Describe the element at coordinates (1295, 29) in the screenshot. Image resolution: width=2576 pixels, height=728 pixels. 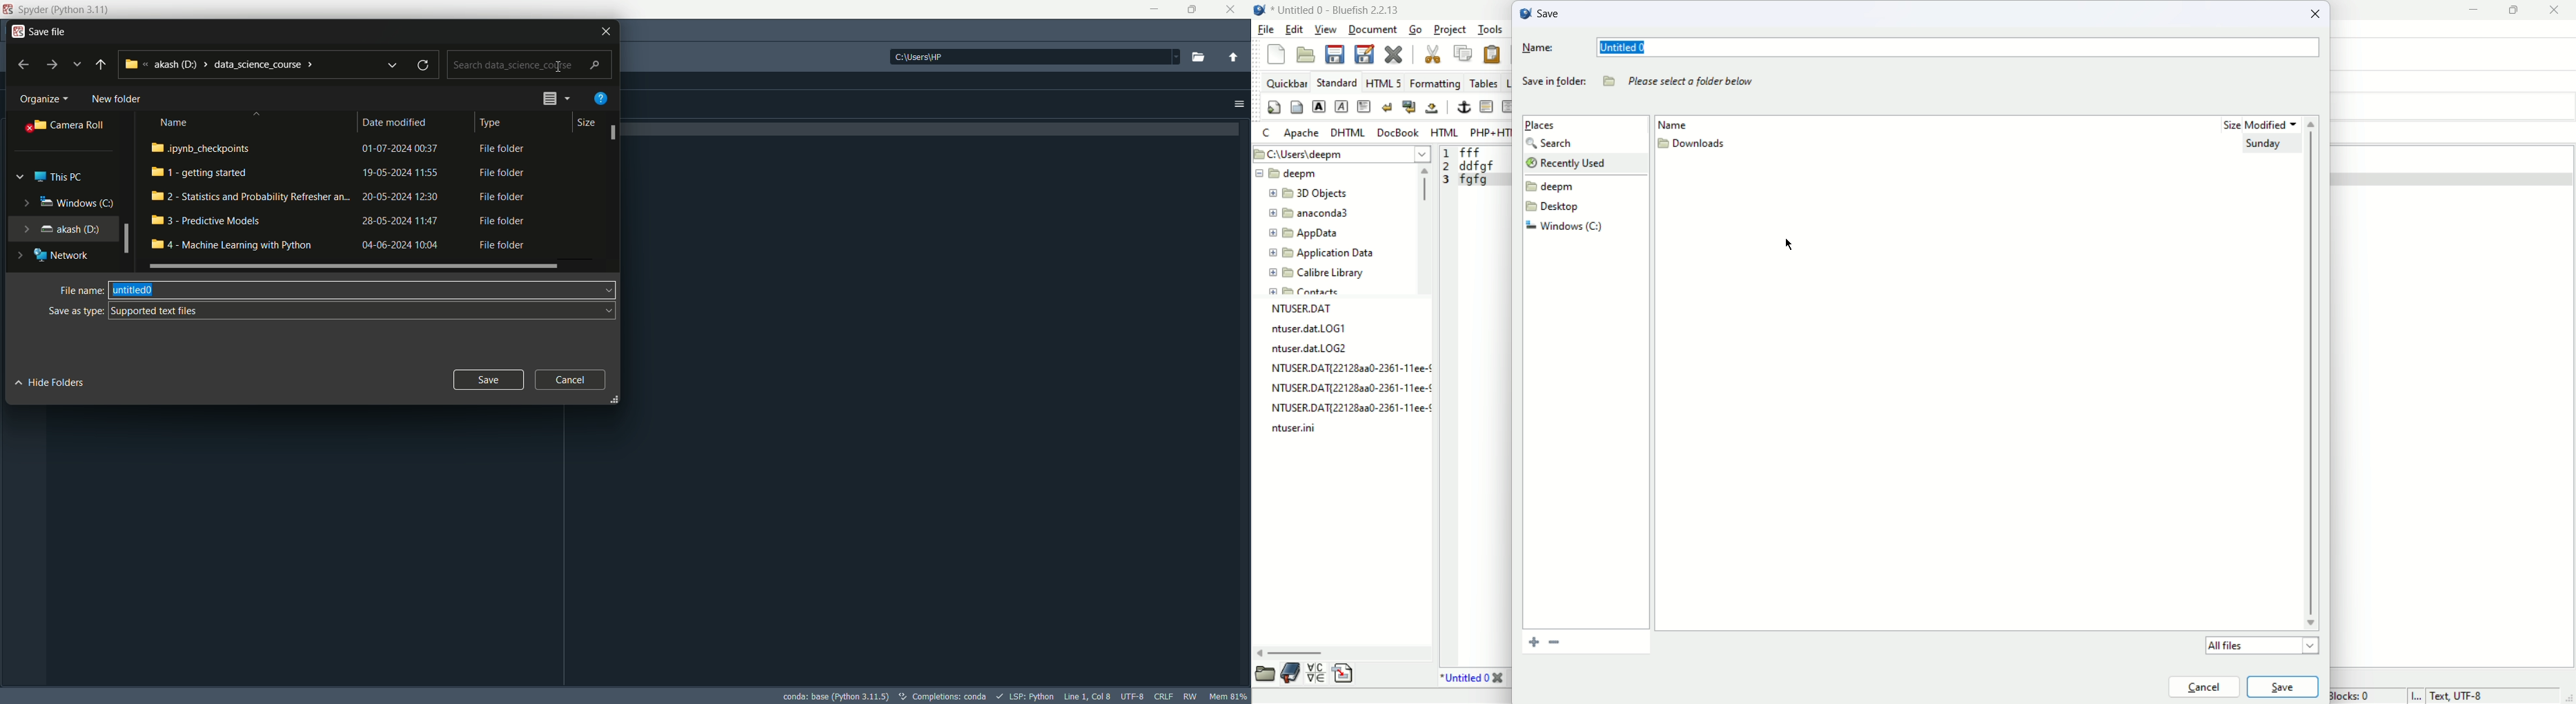
I see `edit` at that location.